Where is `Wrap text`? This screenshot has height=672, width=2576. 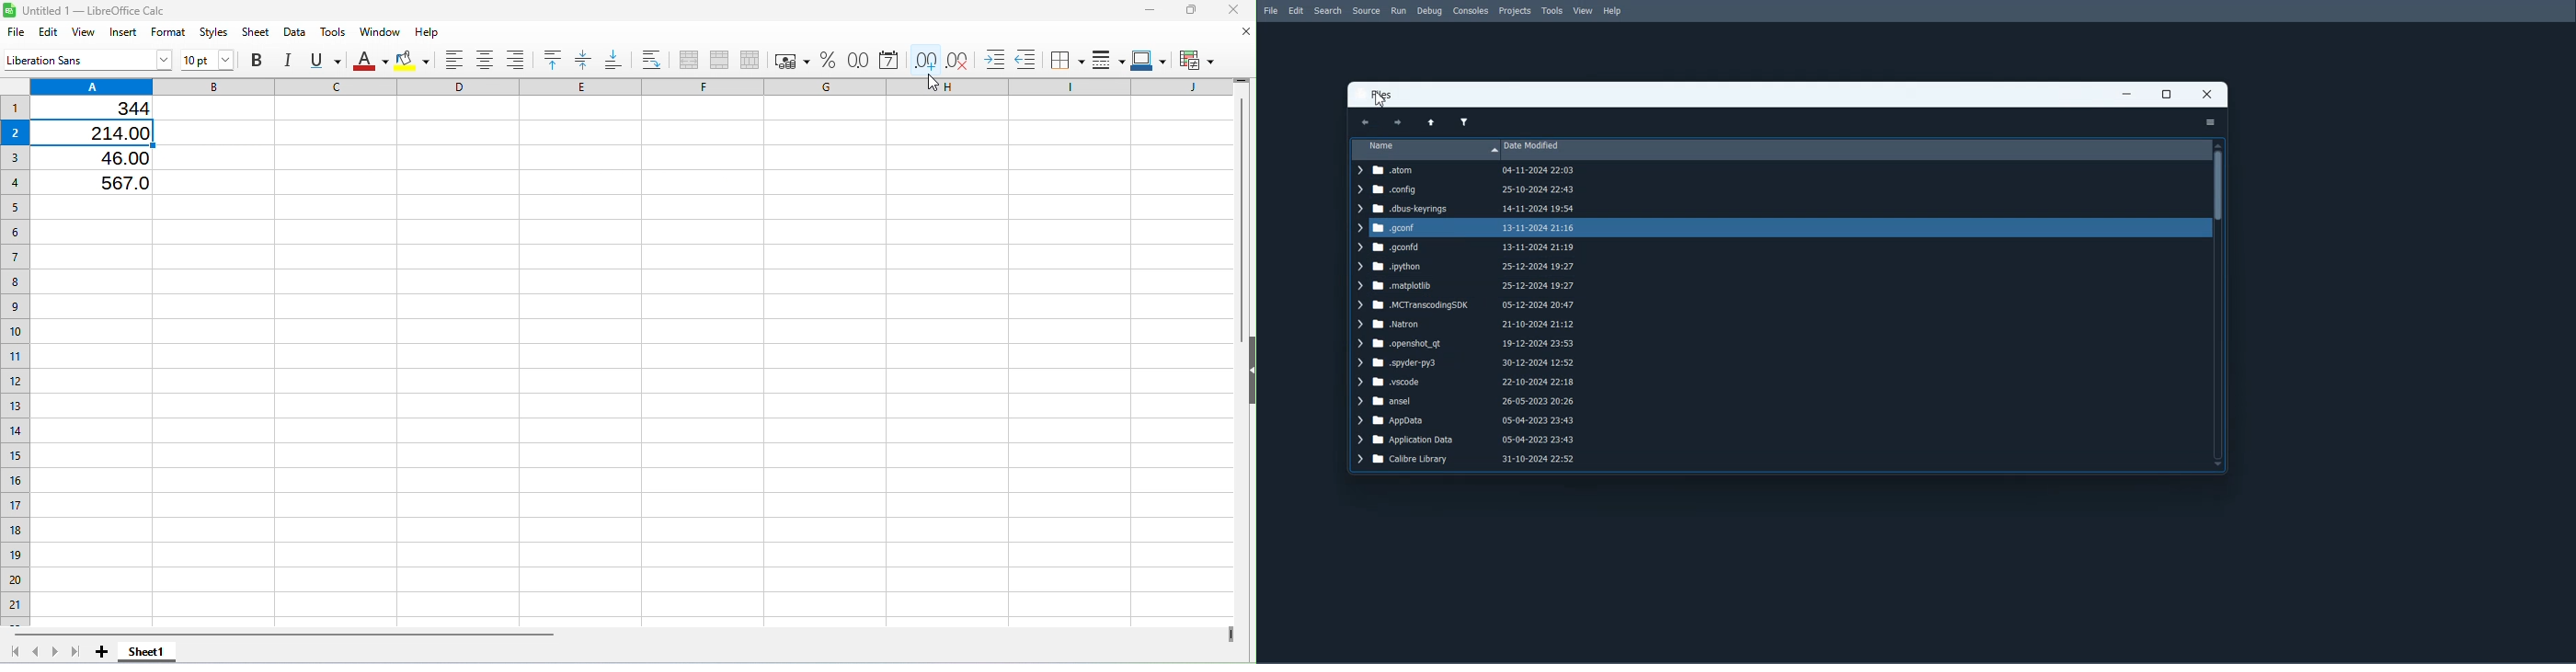 Wrap text is located at coordinates (651, 59).